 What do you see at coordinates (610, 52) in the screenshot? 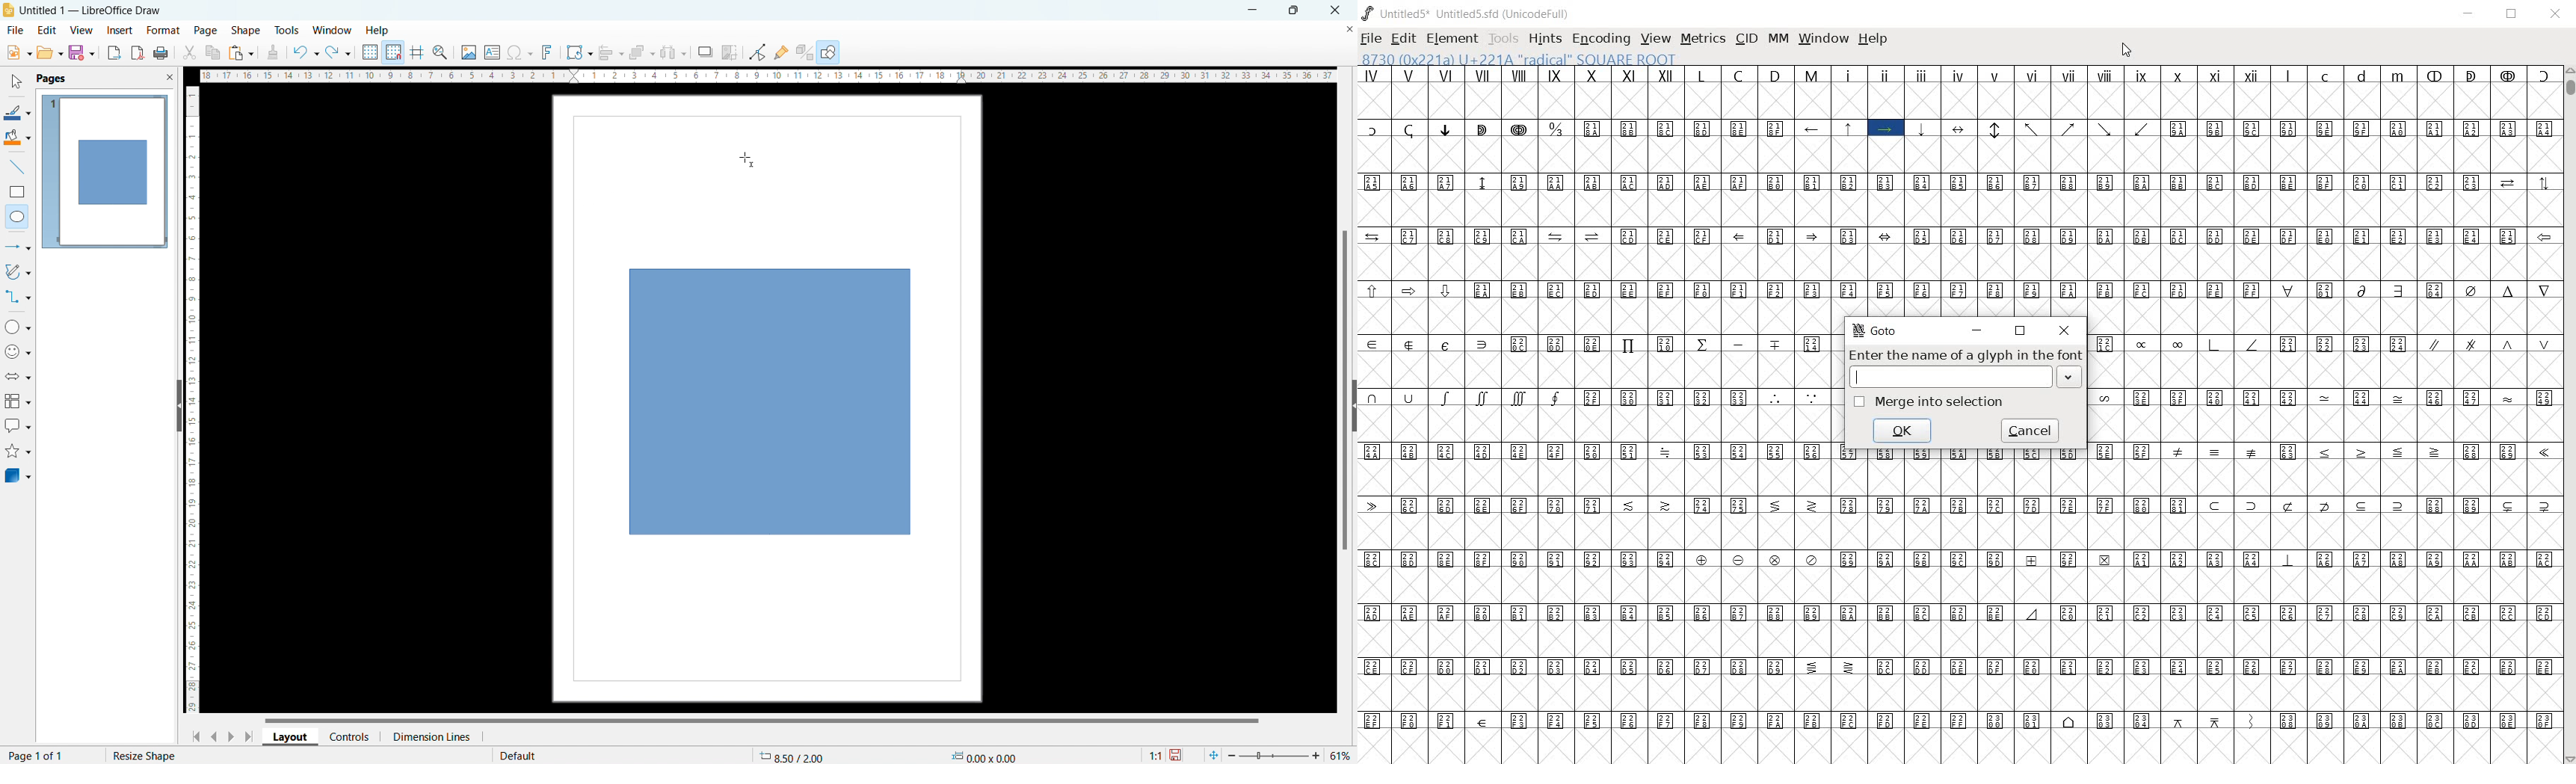
I see `align object` at bounding box center [610, 52].